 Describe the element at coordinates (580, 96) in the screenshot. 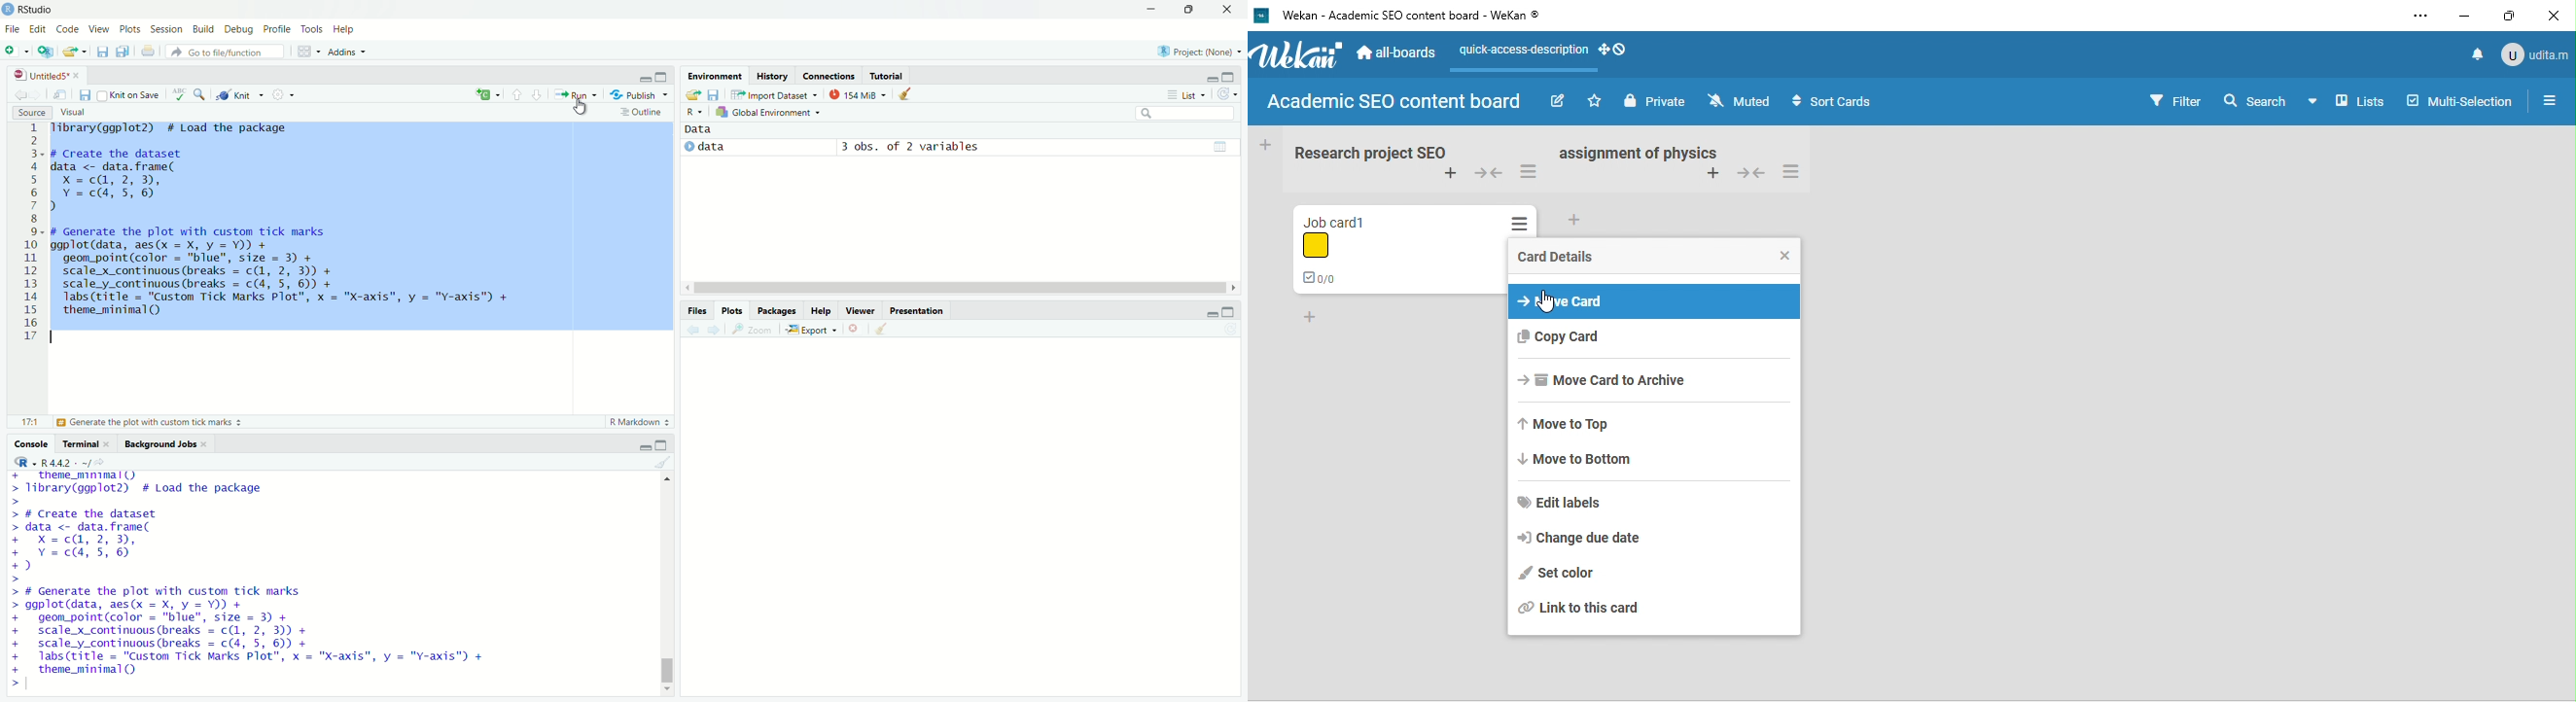

I see `run the current line or selection` at that location.